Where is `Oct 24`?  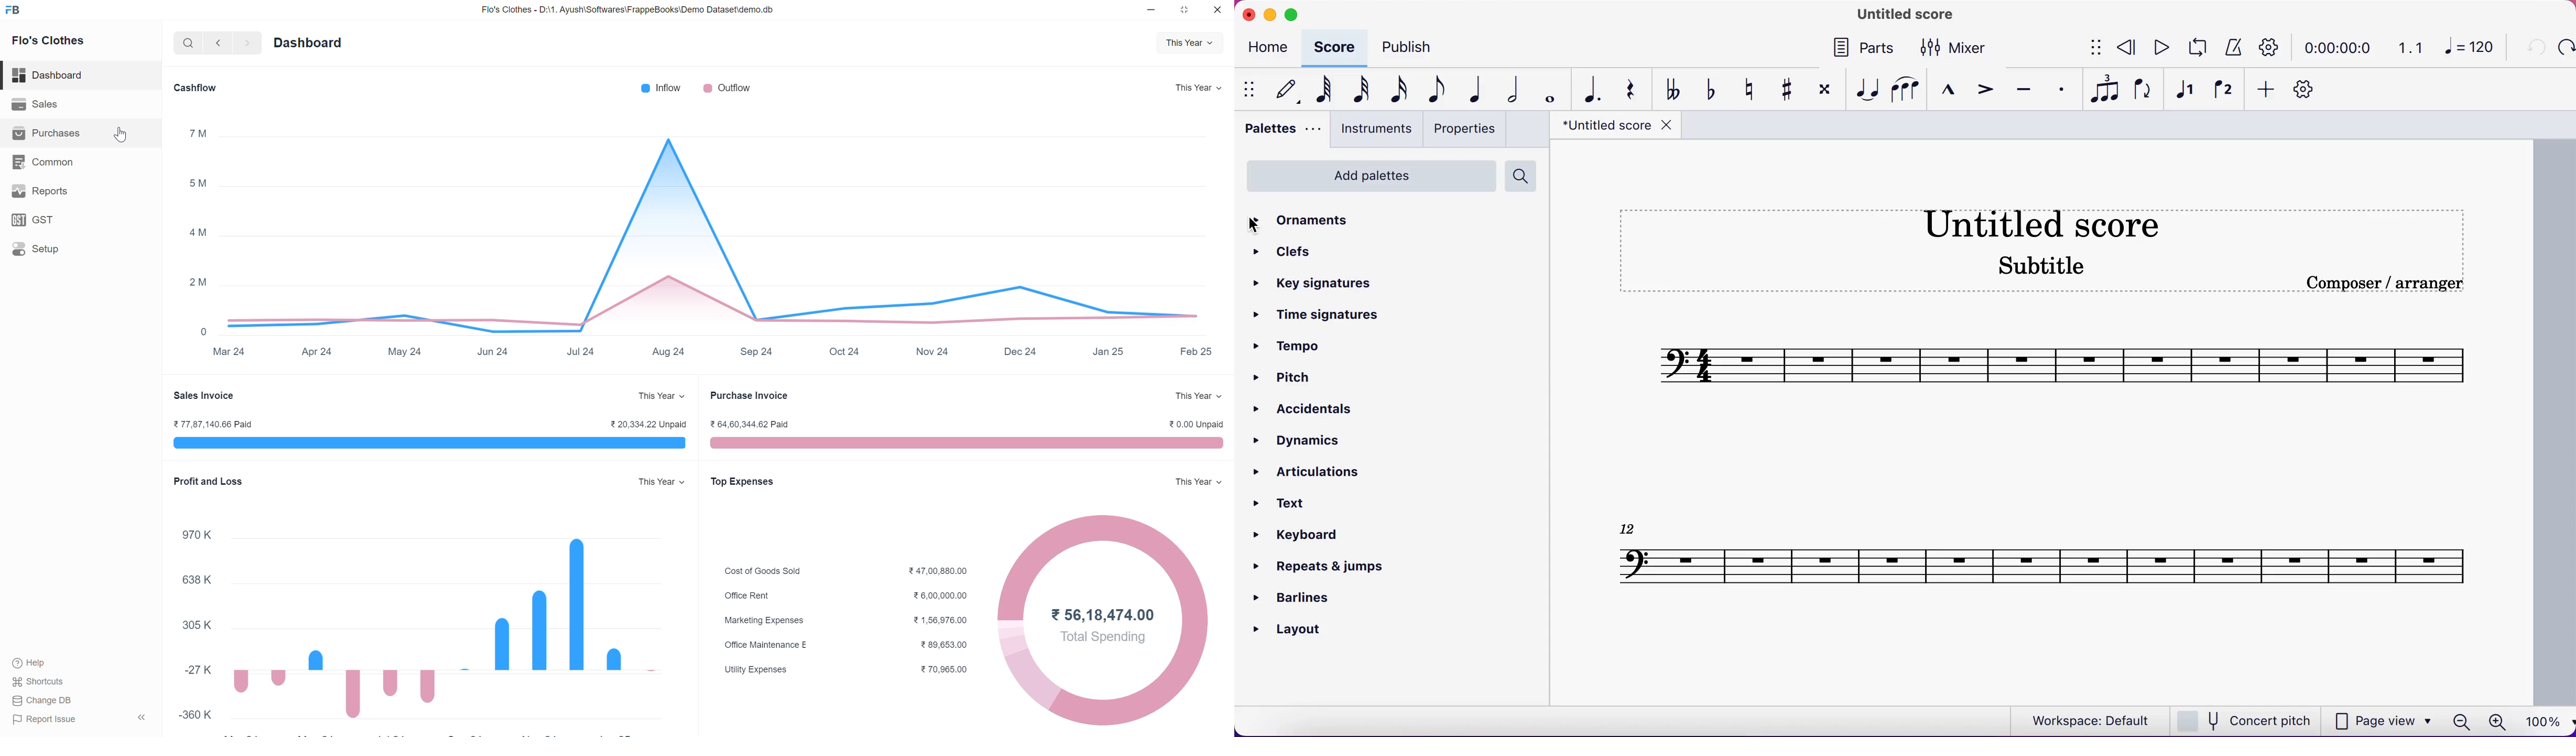
Oct 24 is located at coordinates (846, 351).